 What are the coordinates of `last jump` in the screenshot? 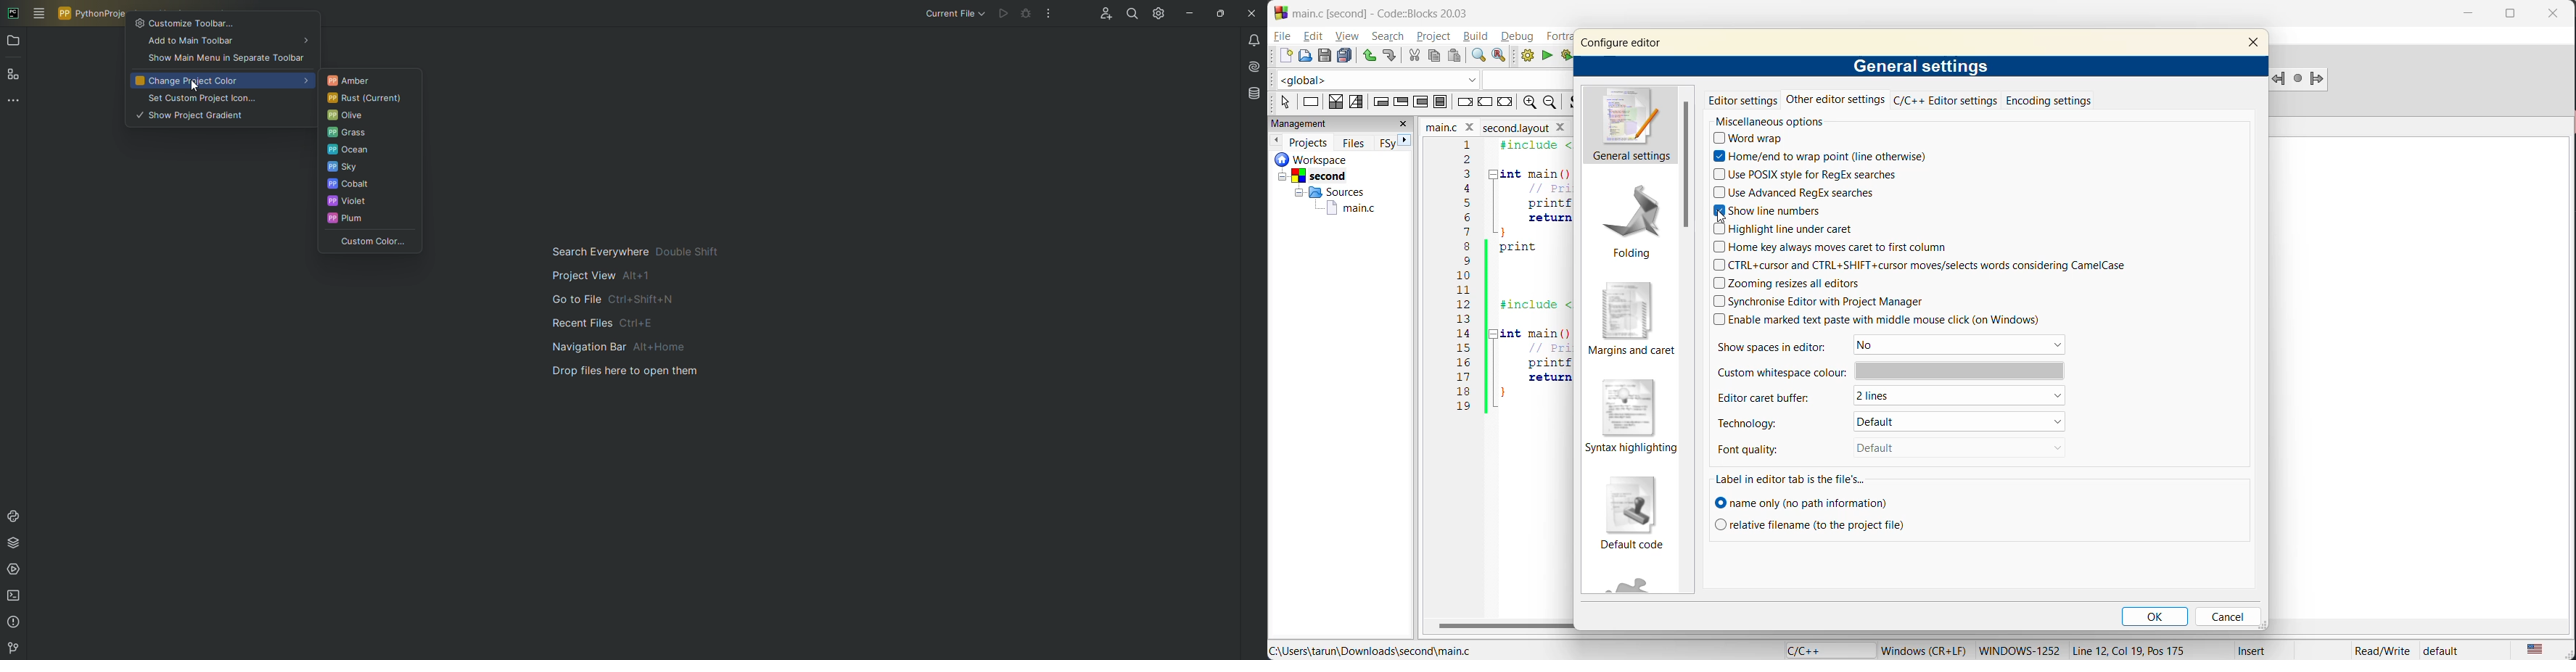 It's located at (2299, 79).